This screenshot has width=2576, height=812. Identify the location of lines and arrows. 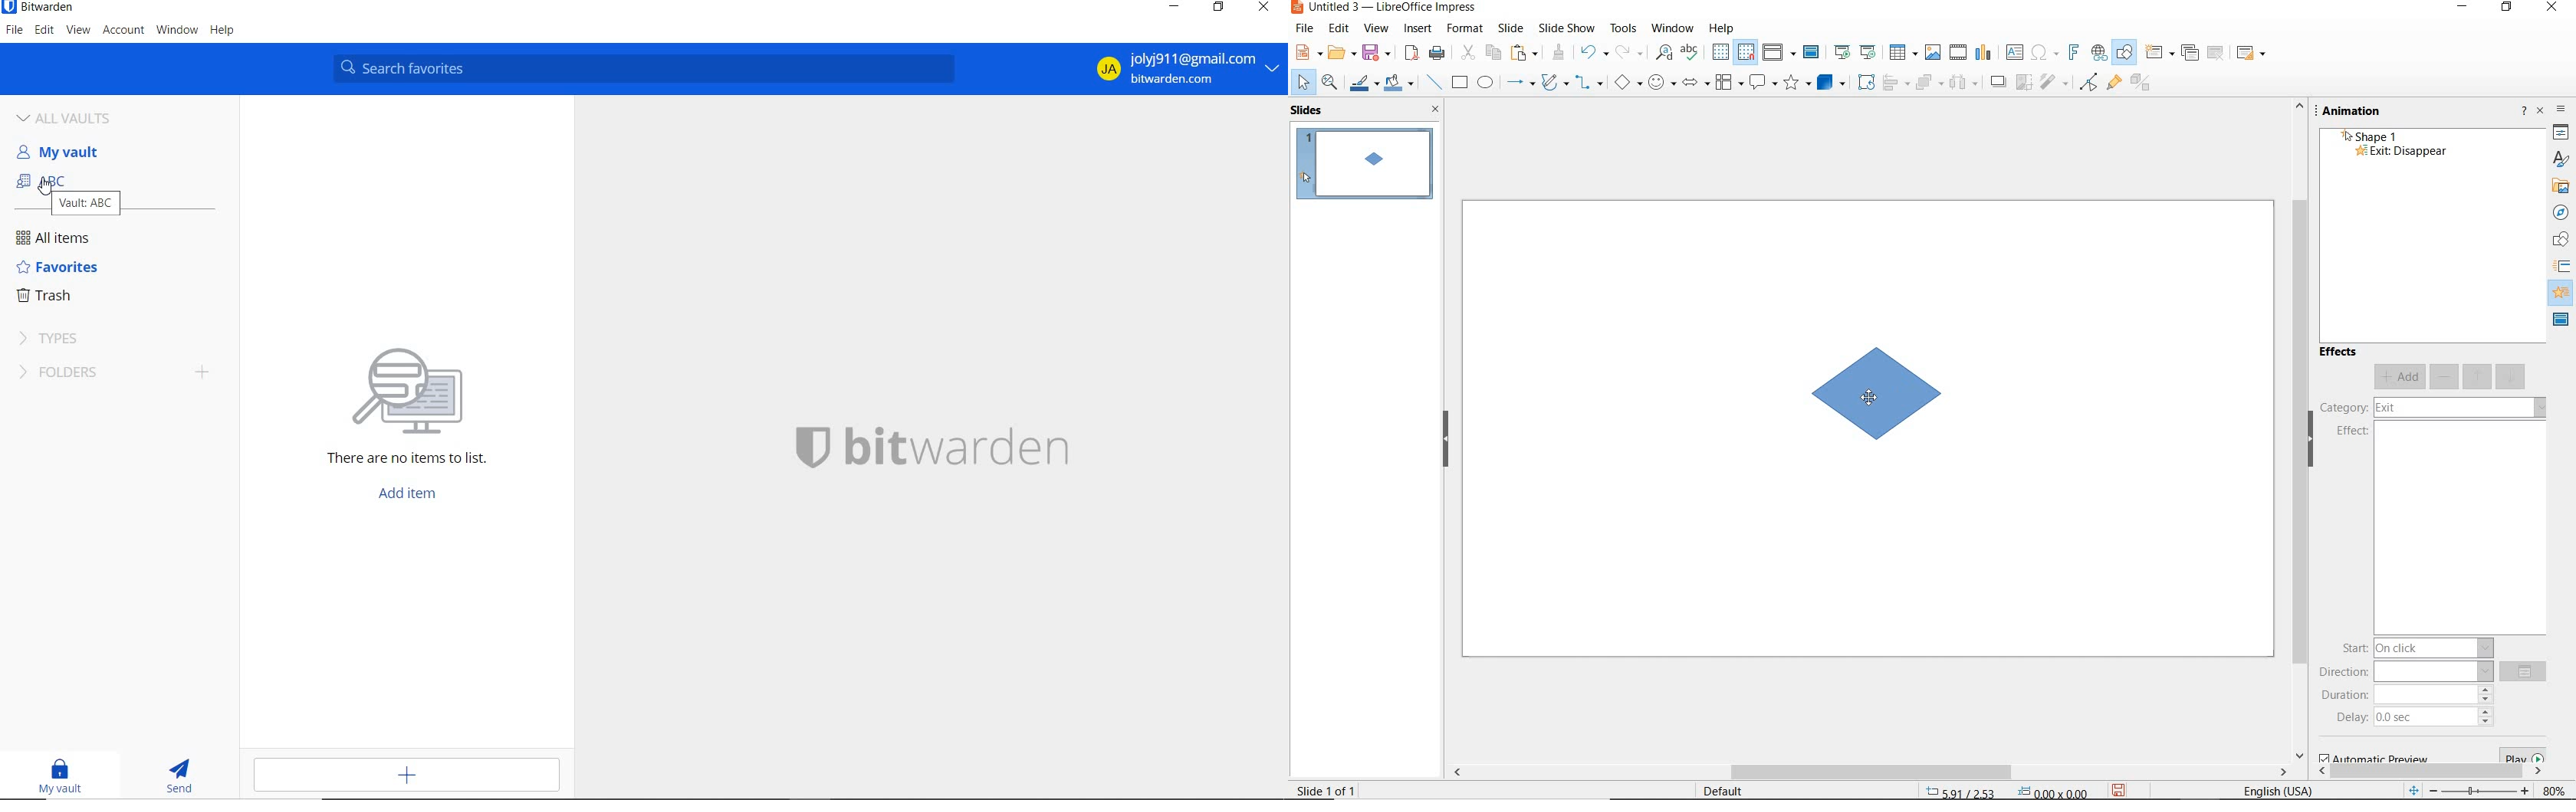
(1520, 83).